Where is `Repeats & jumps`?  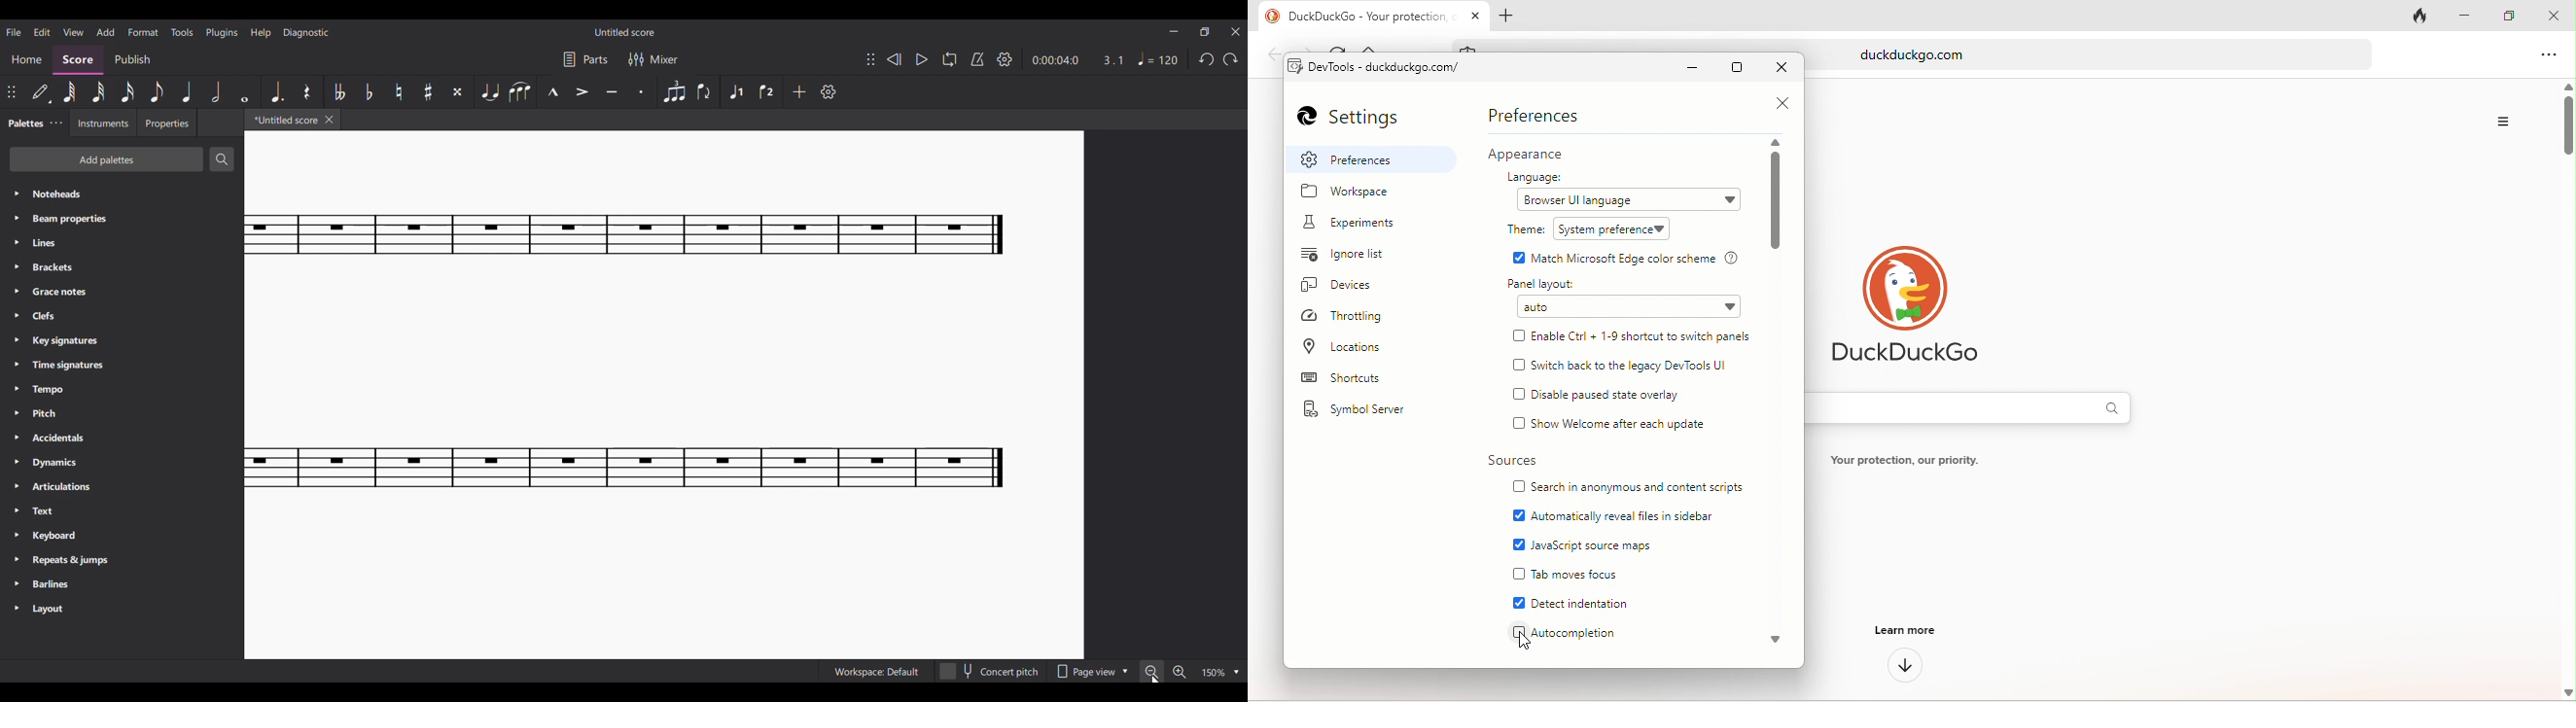 Repeats & jumps is located at coordinates (122, 560).